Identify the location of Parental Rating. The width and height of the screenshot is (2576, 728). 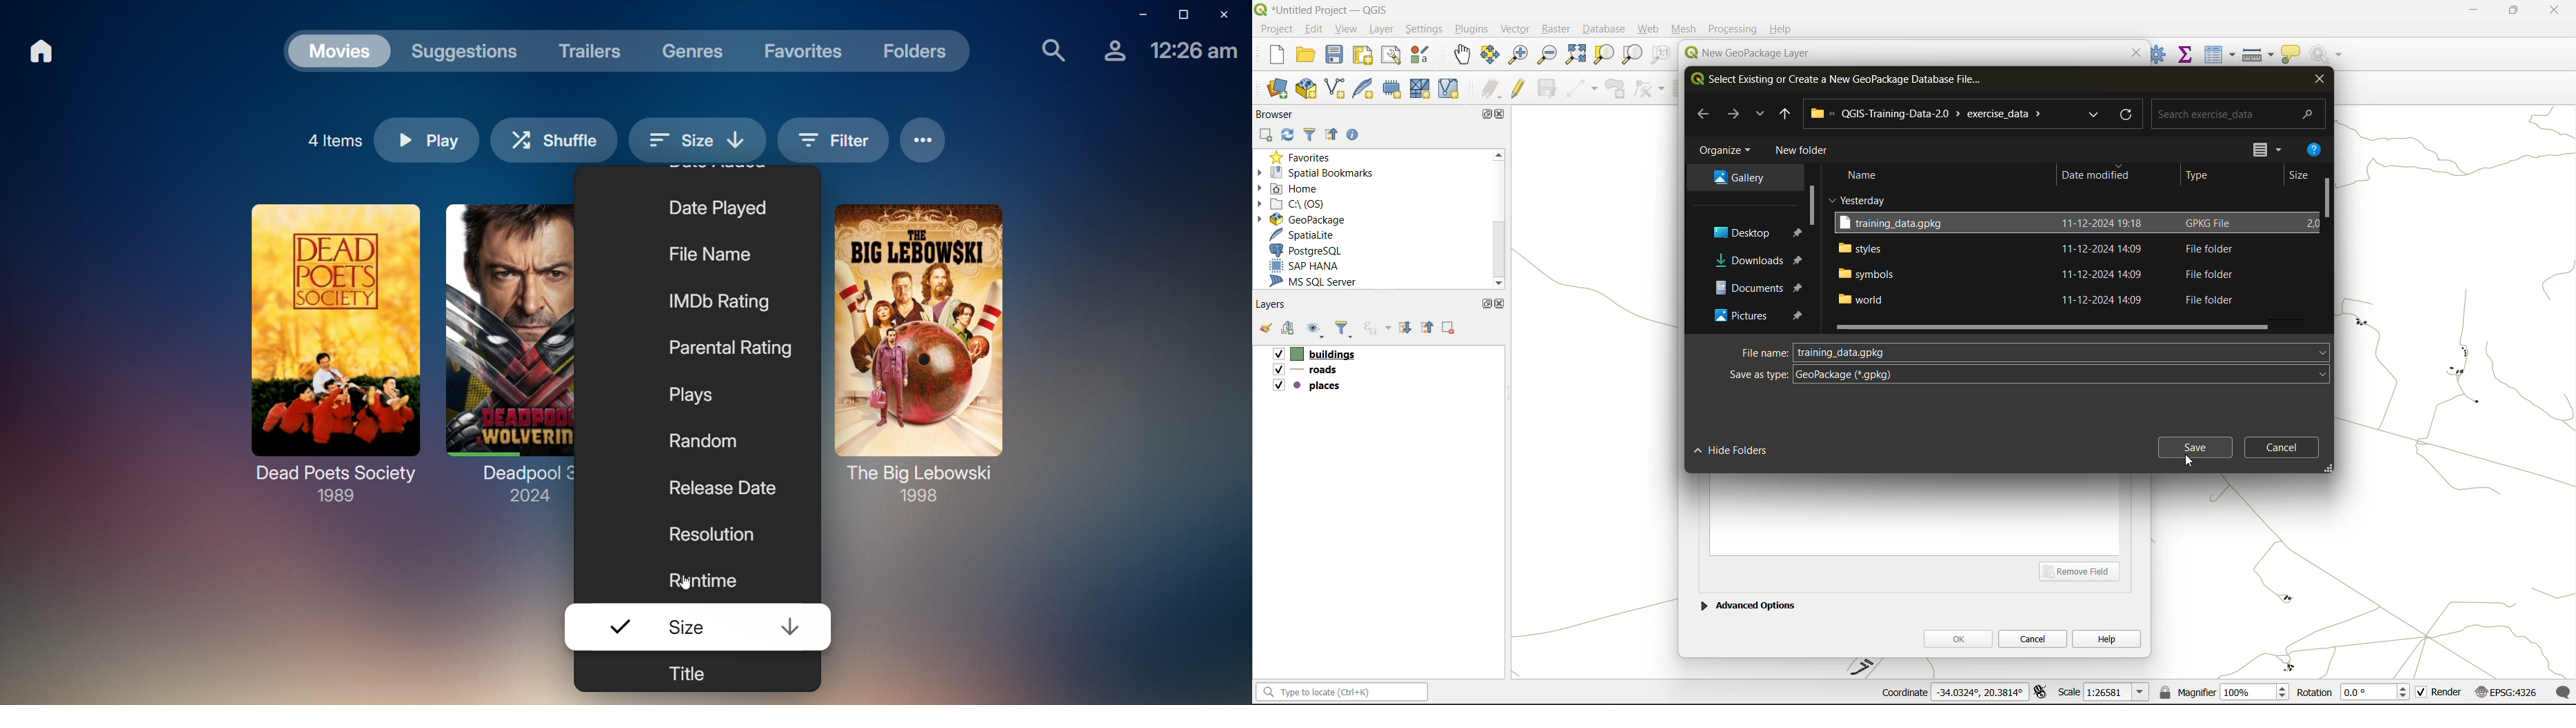
(718, 349).